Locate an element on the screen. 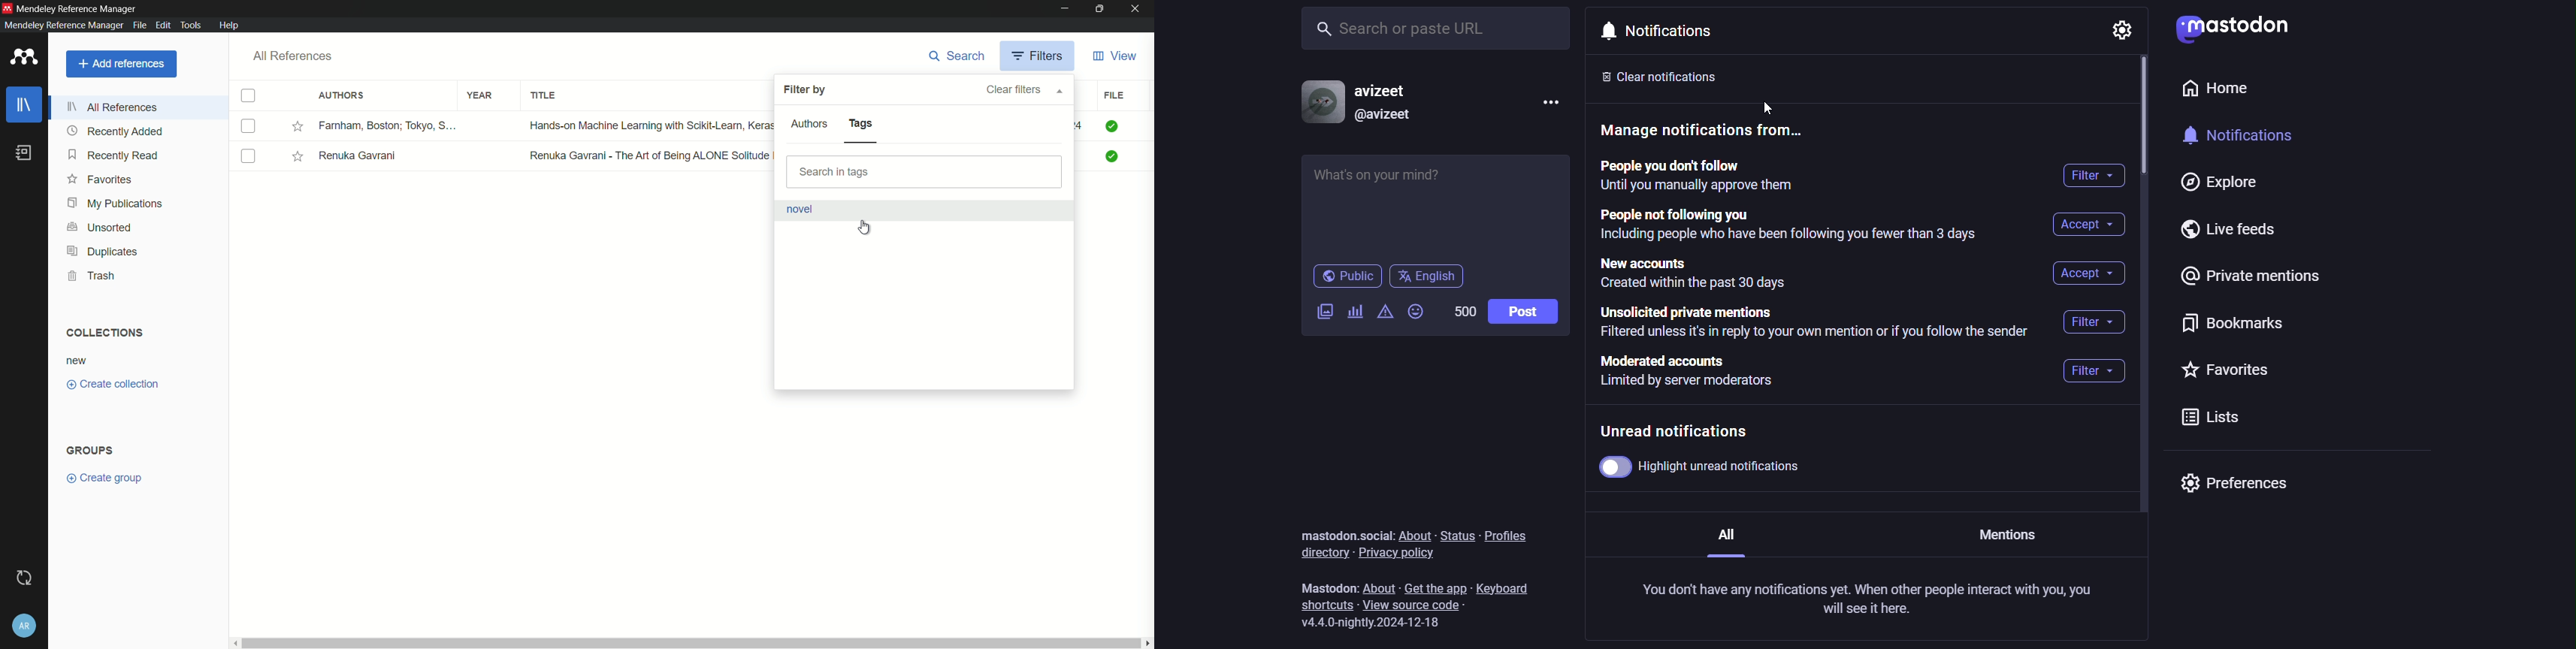 Image resolution: width=2576 pixels, height=672 pixels. @username is located at coordinates (1384, 114).